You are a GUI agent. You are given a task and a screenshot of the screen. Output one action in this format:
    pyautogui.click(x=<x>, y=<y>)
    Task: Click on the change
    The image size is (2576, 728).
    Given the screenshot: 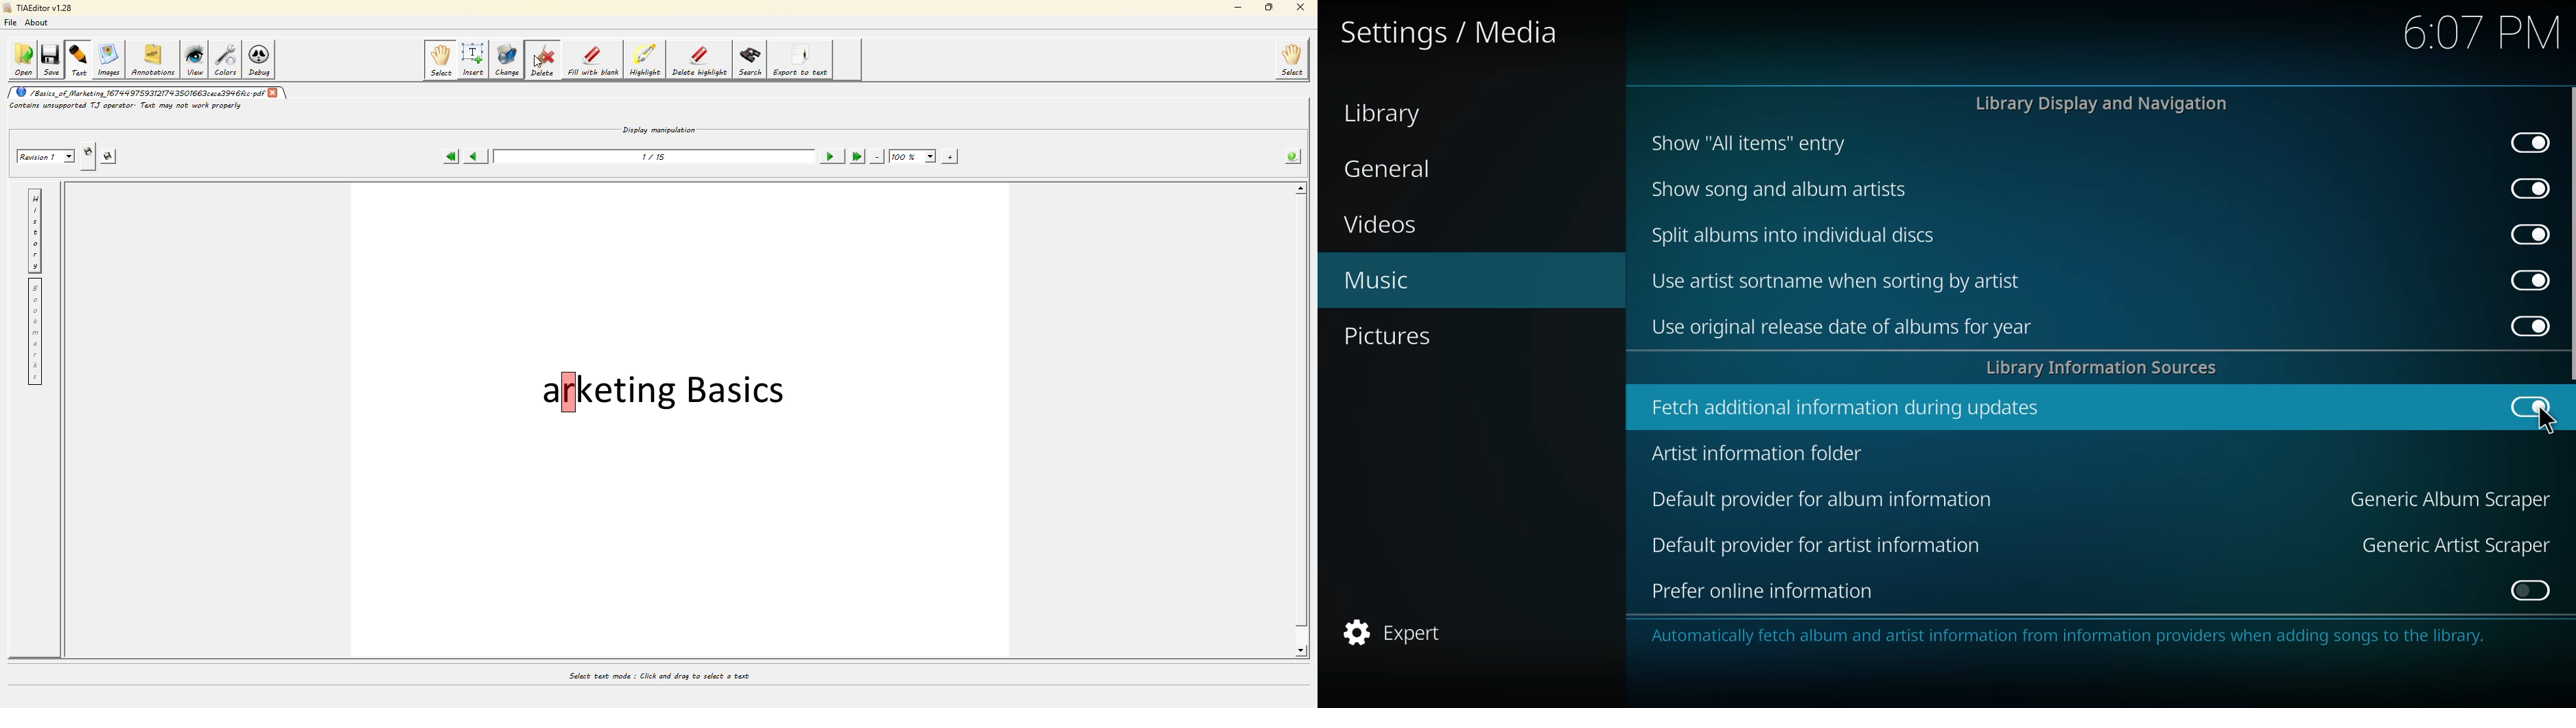 What is the action you would take?
    pyautogui.click(x=508, y=59)
    